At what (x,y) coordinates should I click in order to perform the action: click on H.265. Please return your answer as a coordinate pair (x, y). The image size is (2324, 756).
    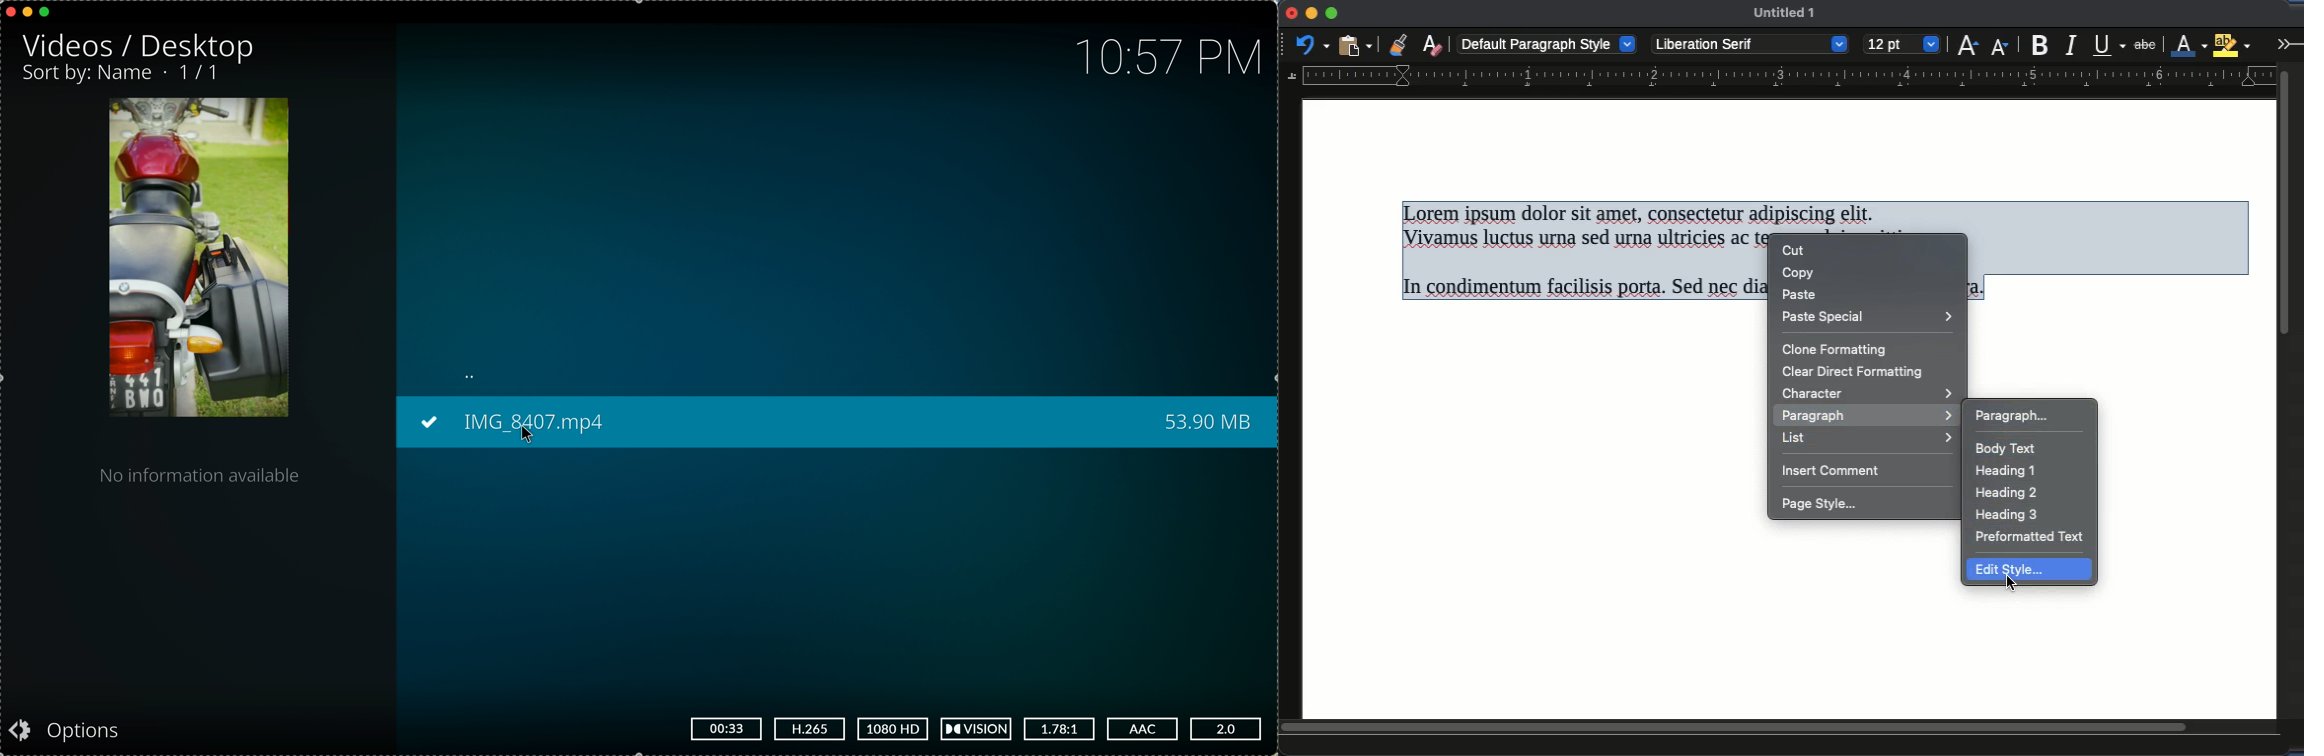
    Looking at the image, I should click on (812, 729).